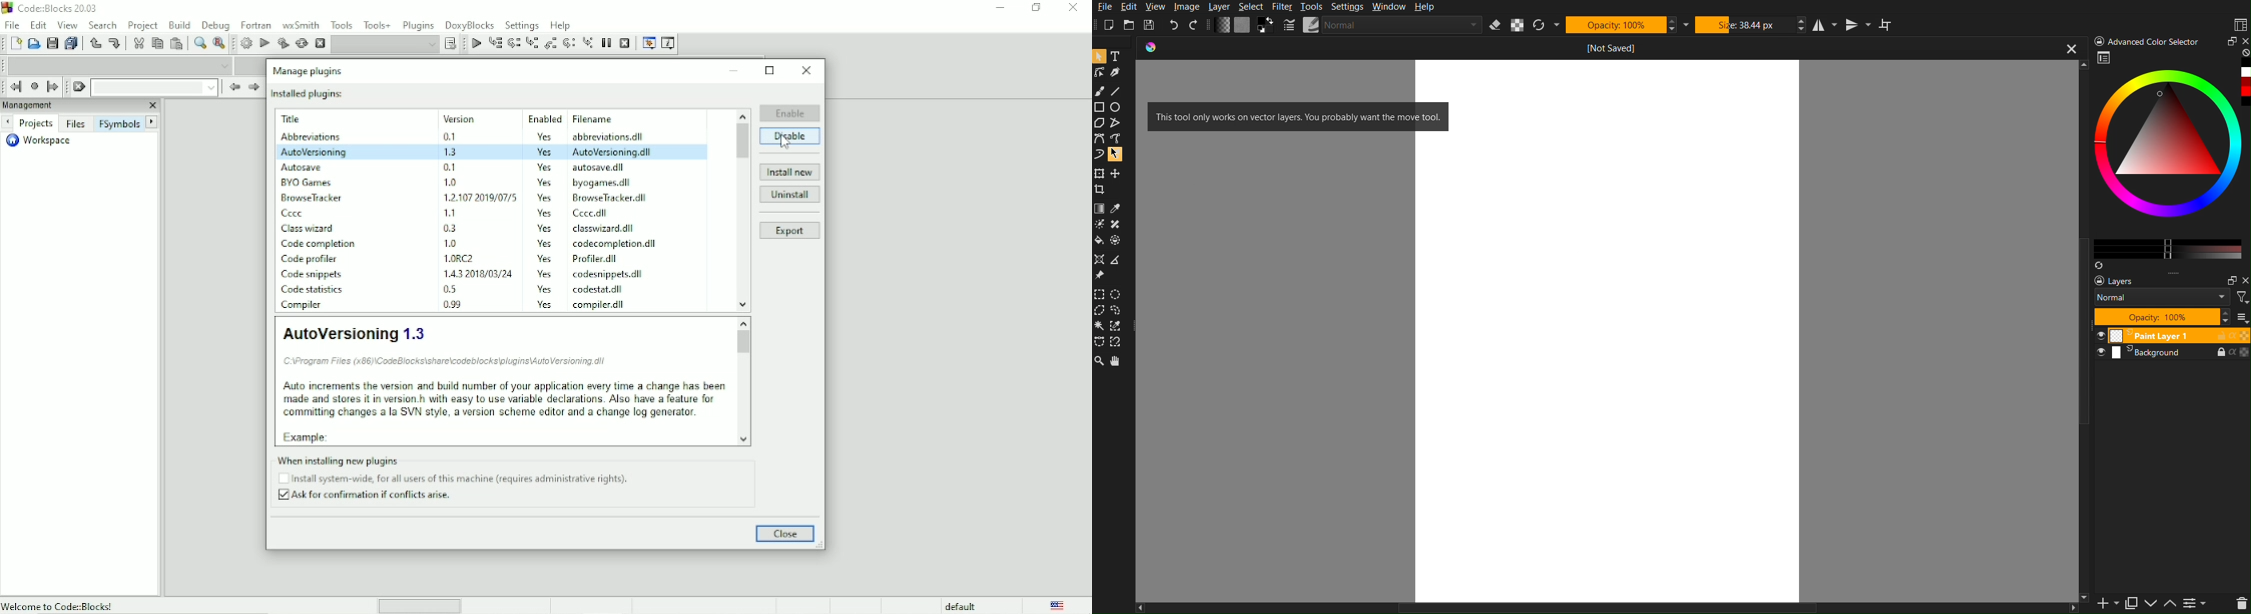  What do you see at coordinates (114, 43) in the screenshot?
I see `Redo` at bounding box center [114, 43].